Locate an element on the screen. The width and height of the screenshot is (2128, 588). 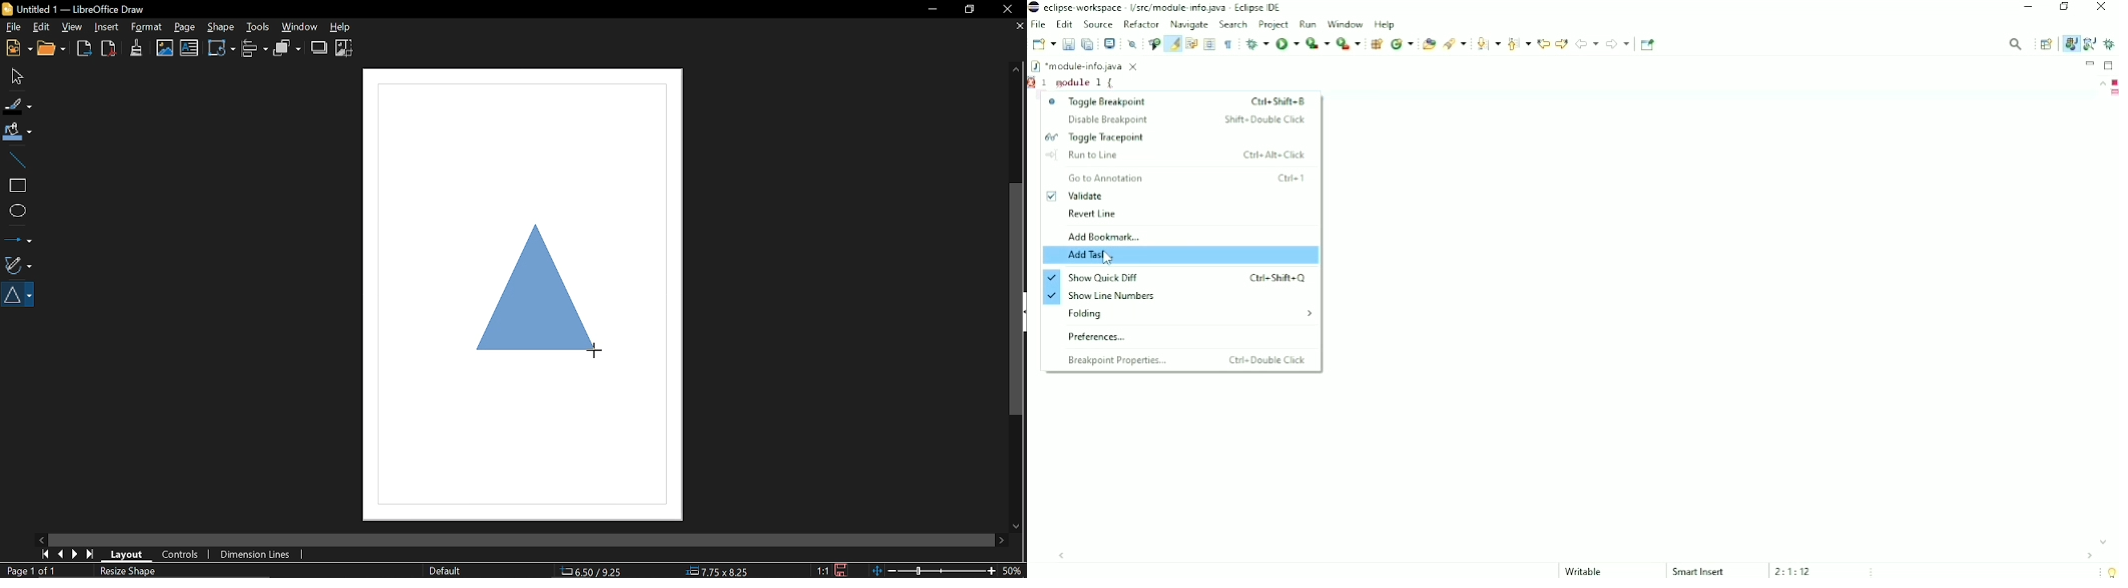
Curves and polygons is located at coordinates (17, 263).